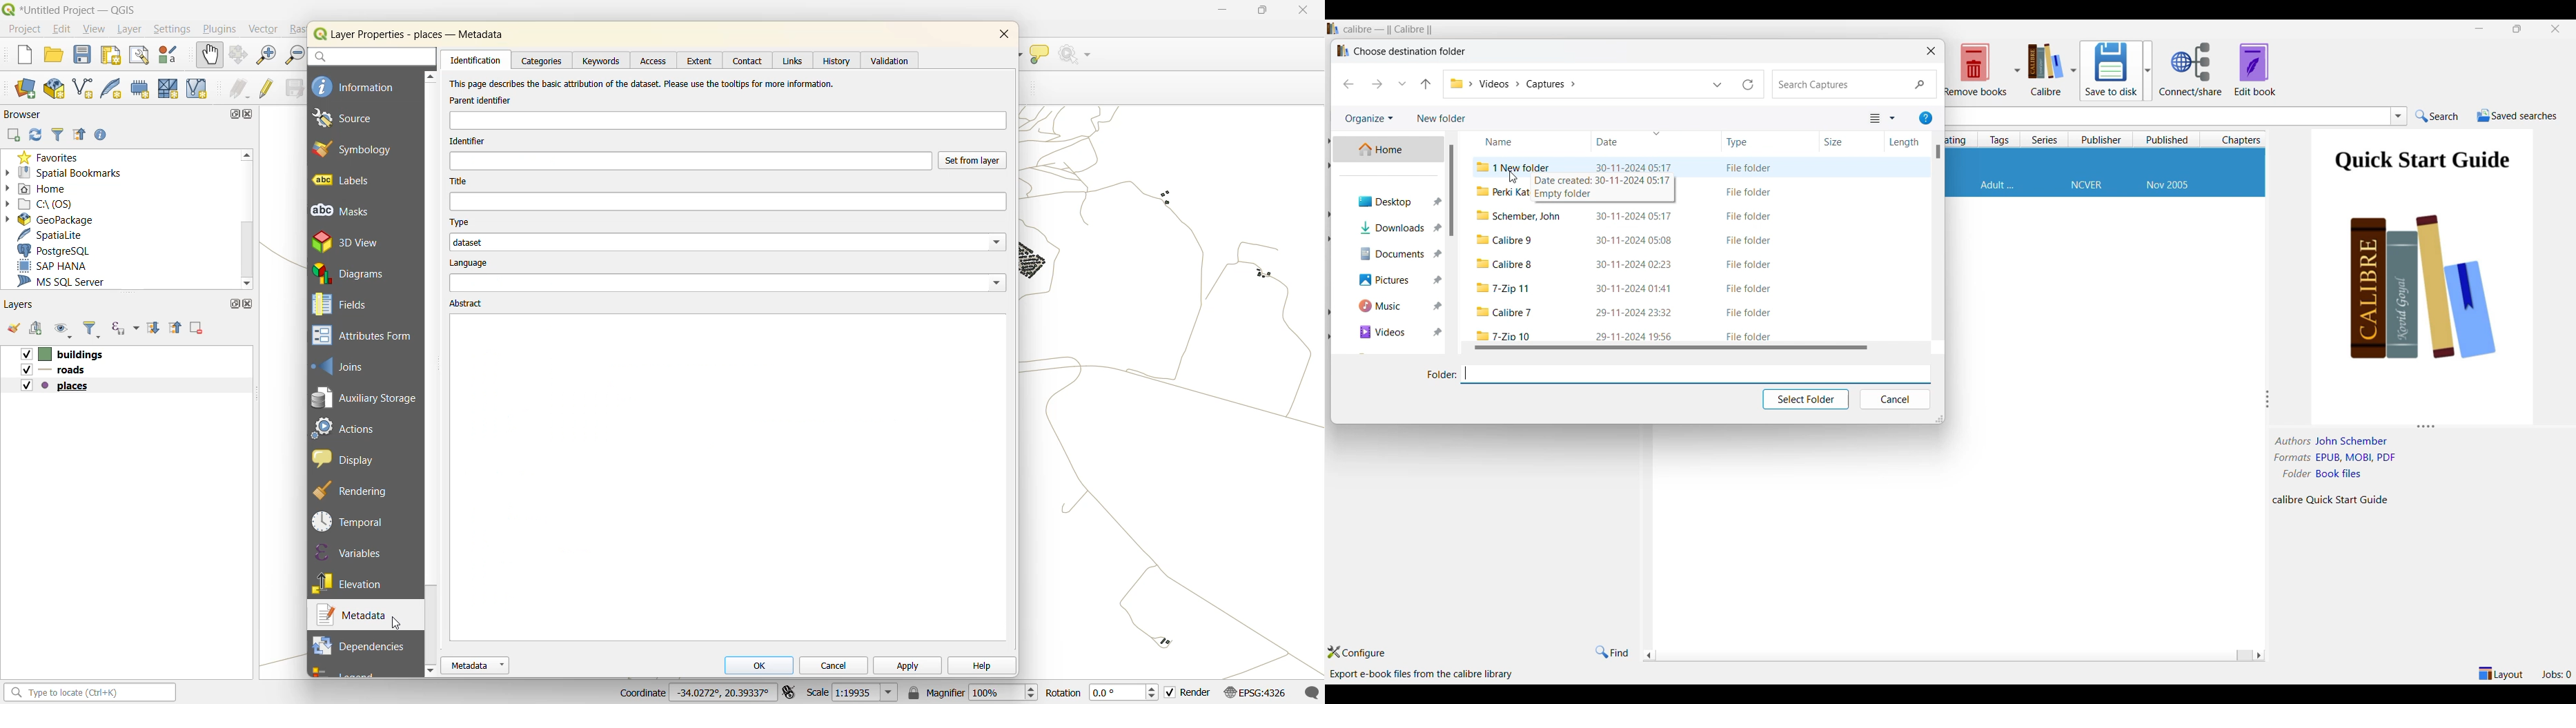 The height and width of the screenshot is (728, 2576). I want to click on Pictures , so click(1393, 280).